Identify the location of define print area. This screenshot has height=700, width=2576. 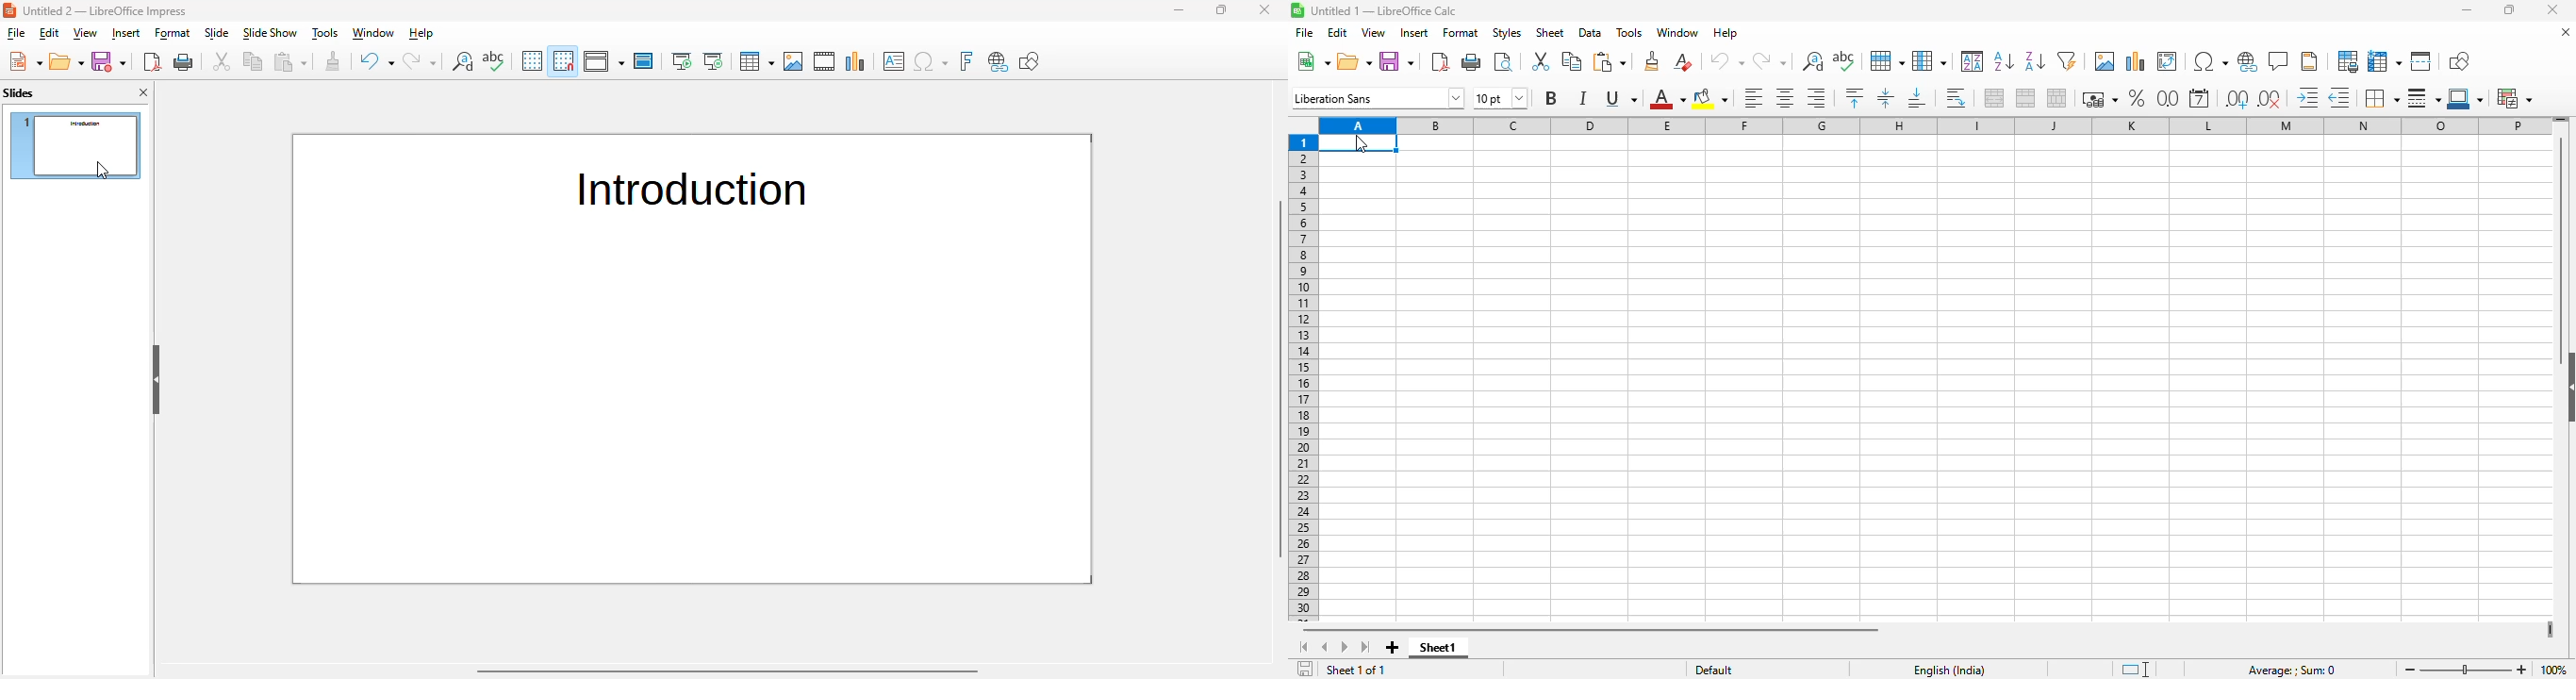
(2347, 60).